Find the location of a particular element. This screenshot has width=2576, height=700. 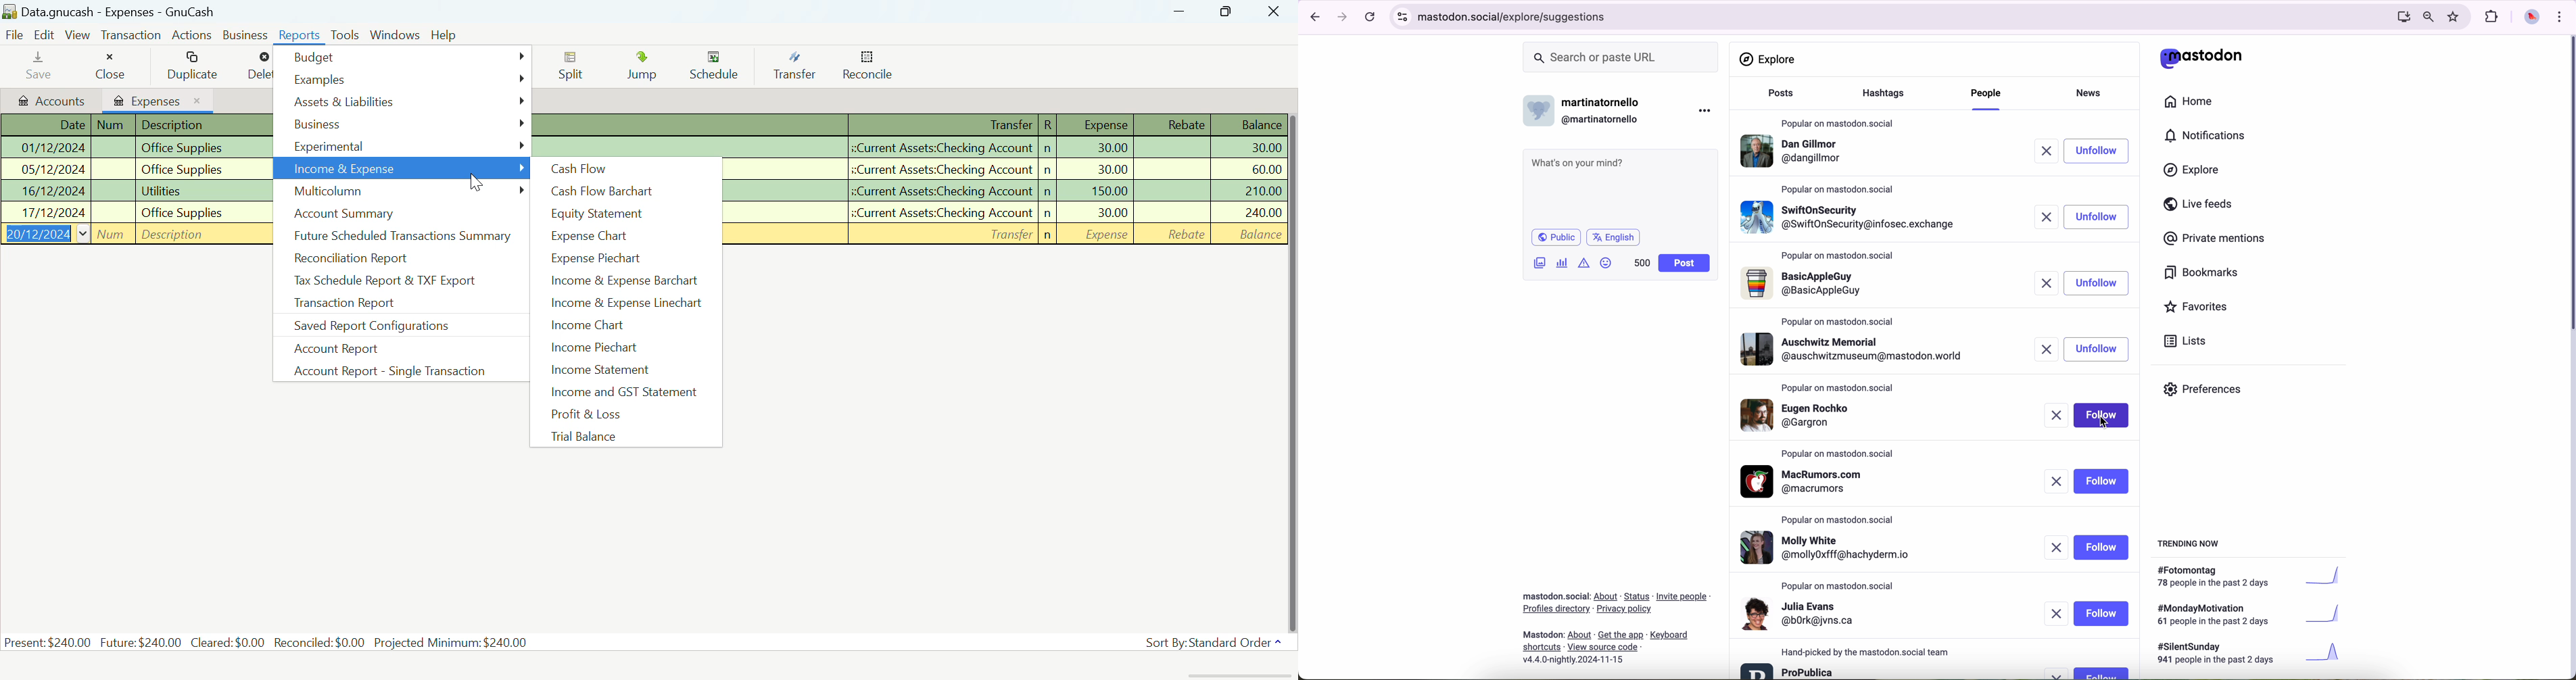

Duplicate is located at coordinates (195, 65).